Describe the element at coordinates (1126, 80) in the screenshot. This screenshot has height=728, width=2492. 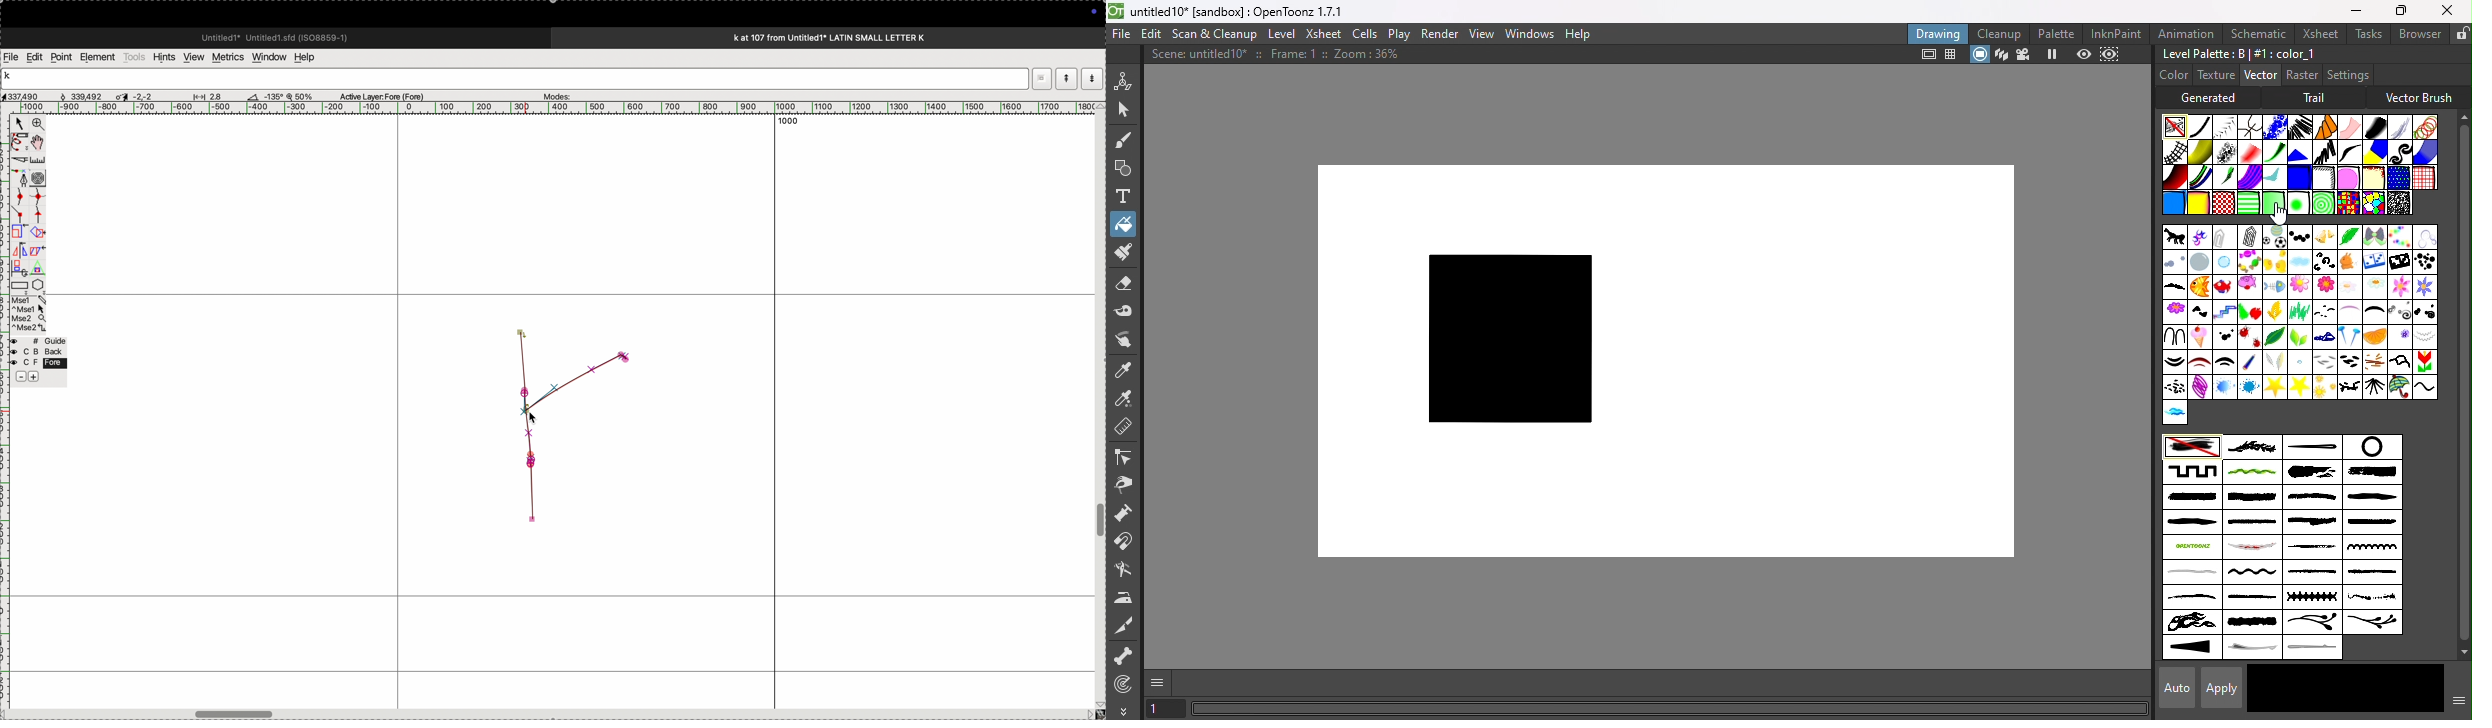
I see `Animate tool` at that location.